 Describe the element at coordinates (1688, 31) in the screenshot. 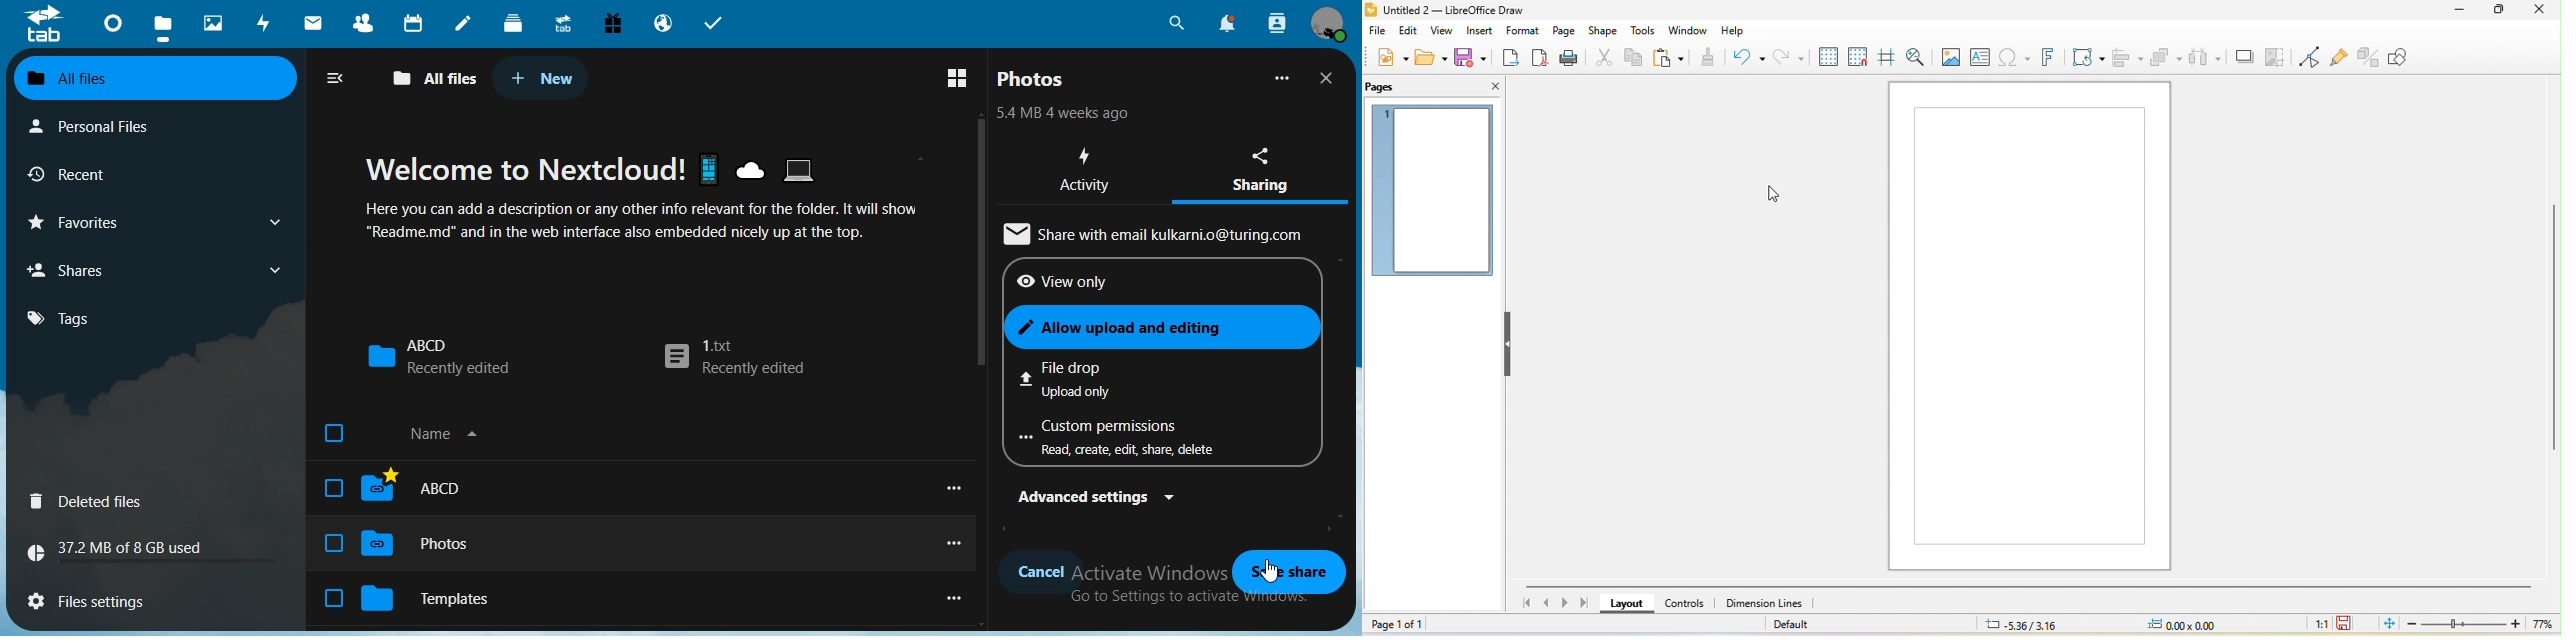

I see `window` at that location.